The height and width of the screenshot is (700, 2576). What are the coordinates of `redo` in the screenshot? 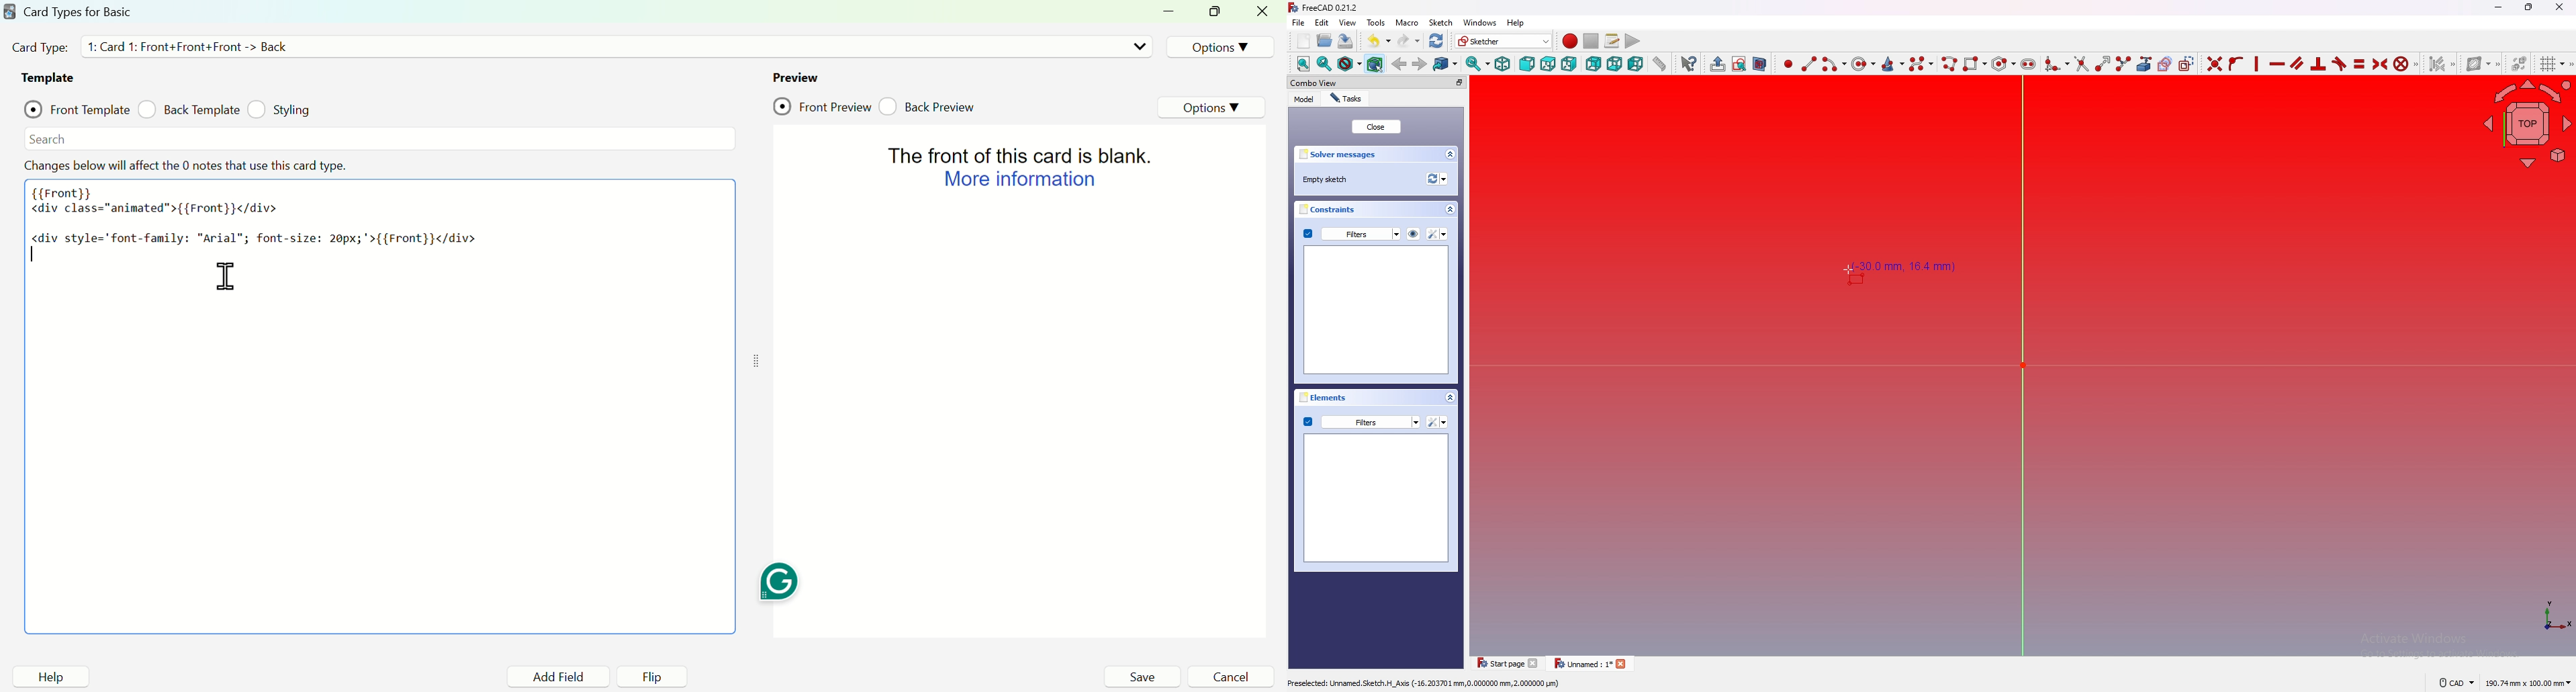 It's located at (1410, 40).